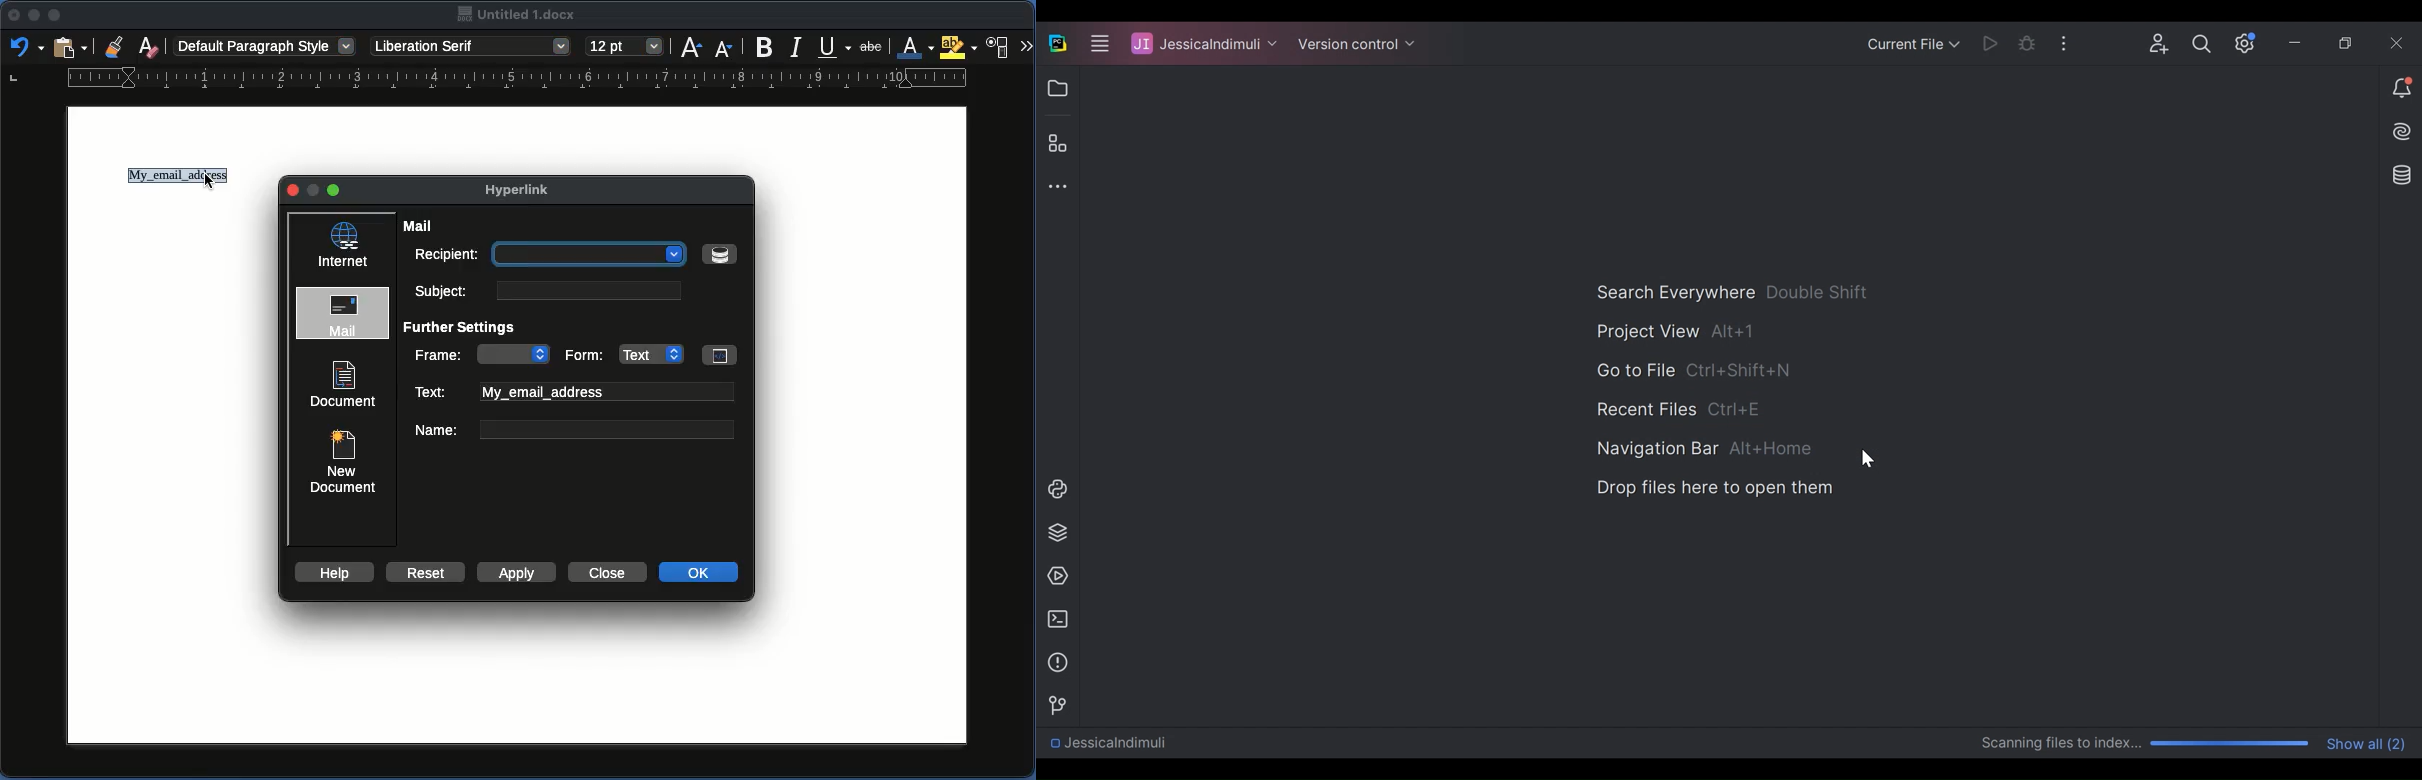  I want to click on Close, so click(294, 191).